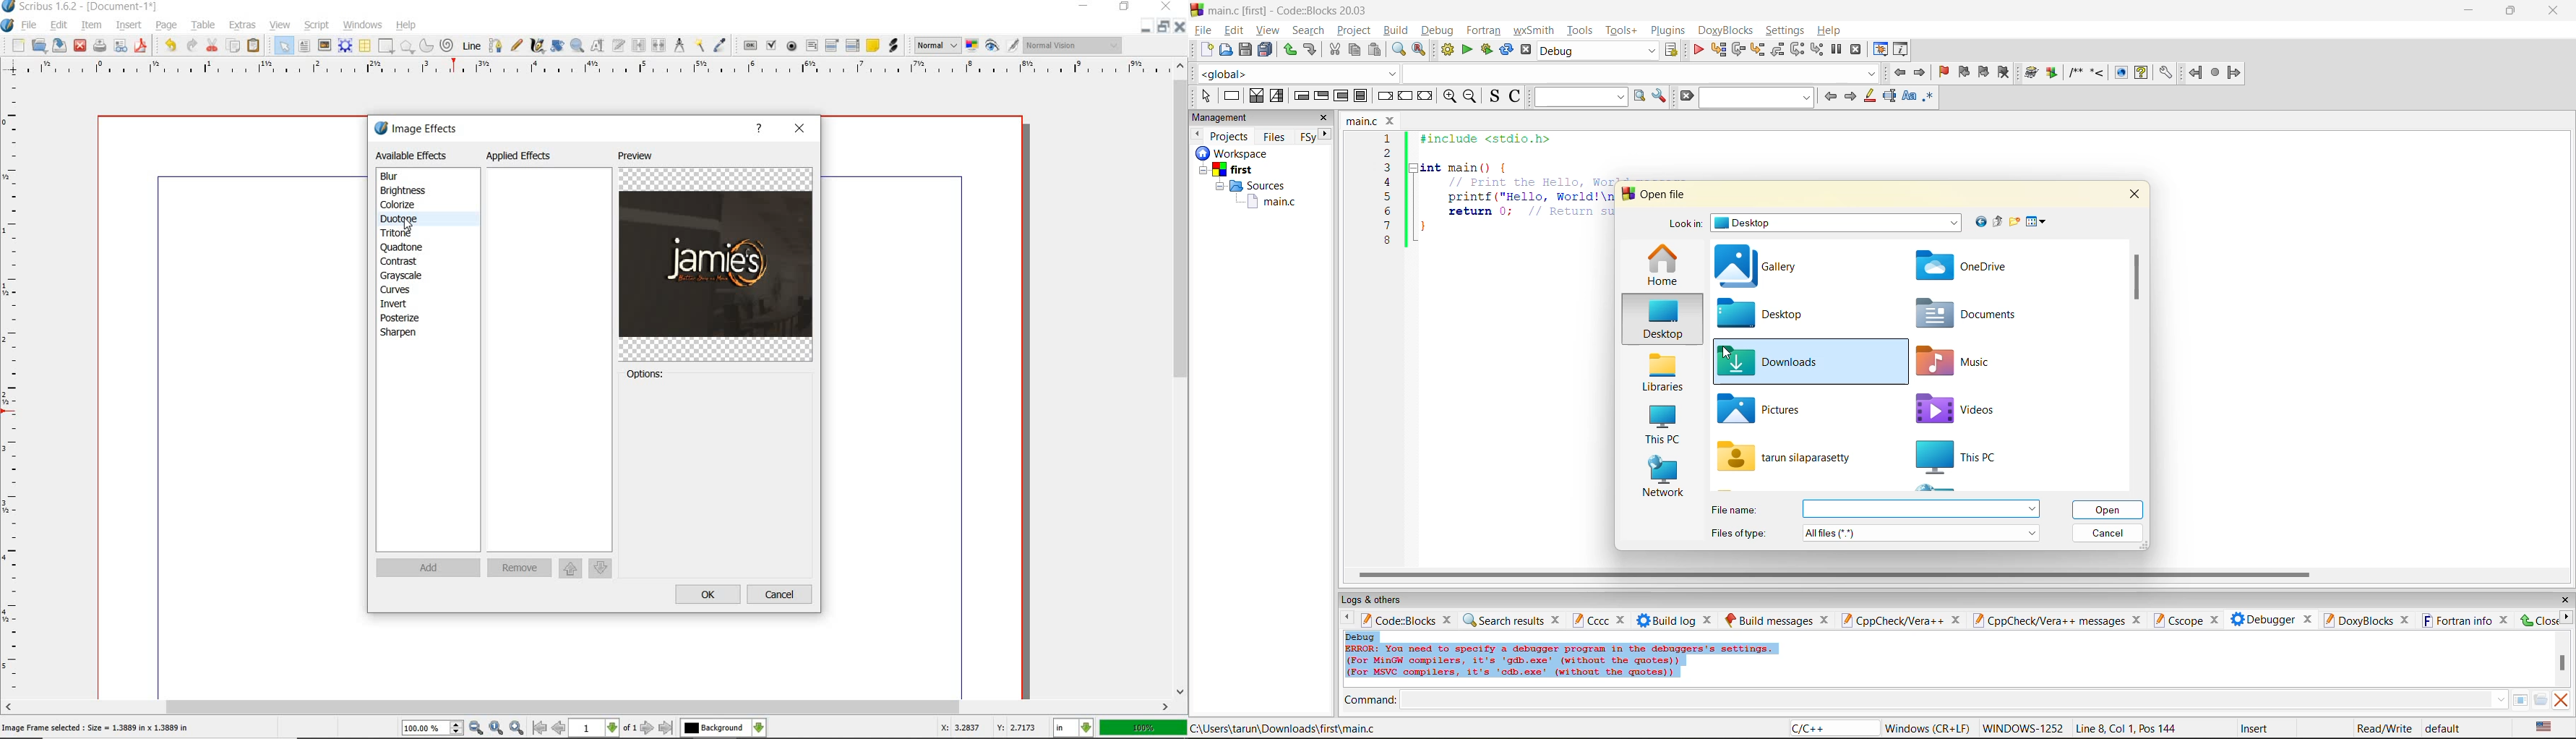  What do you see at coordinates (364, 46) in the screenshot?
I see `TABLE` at bounding box center [364, 46].